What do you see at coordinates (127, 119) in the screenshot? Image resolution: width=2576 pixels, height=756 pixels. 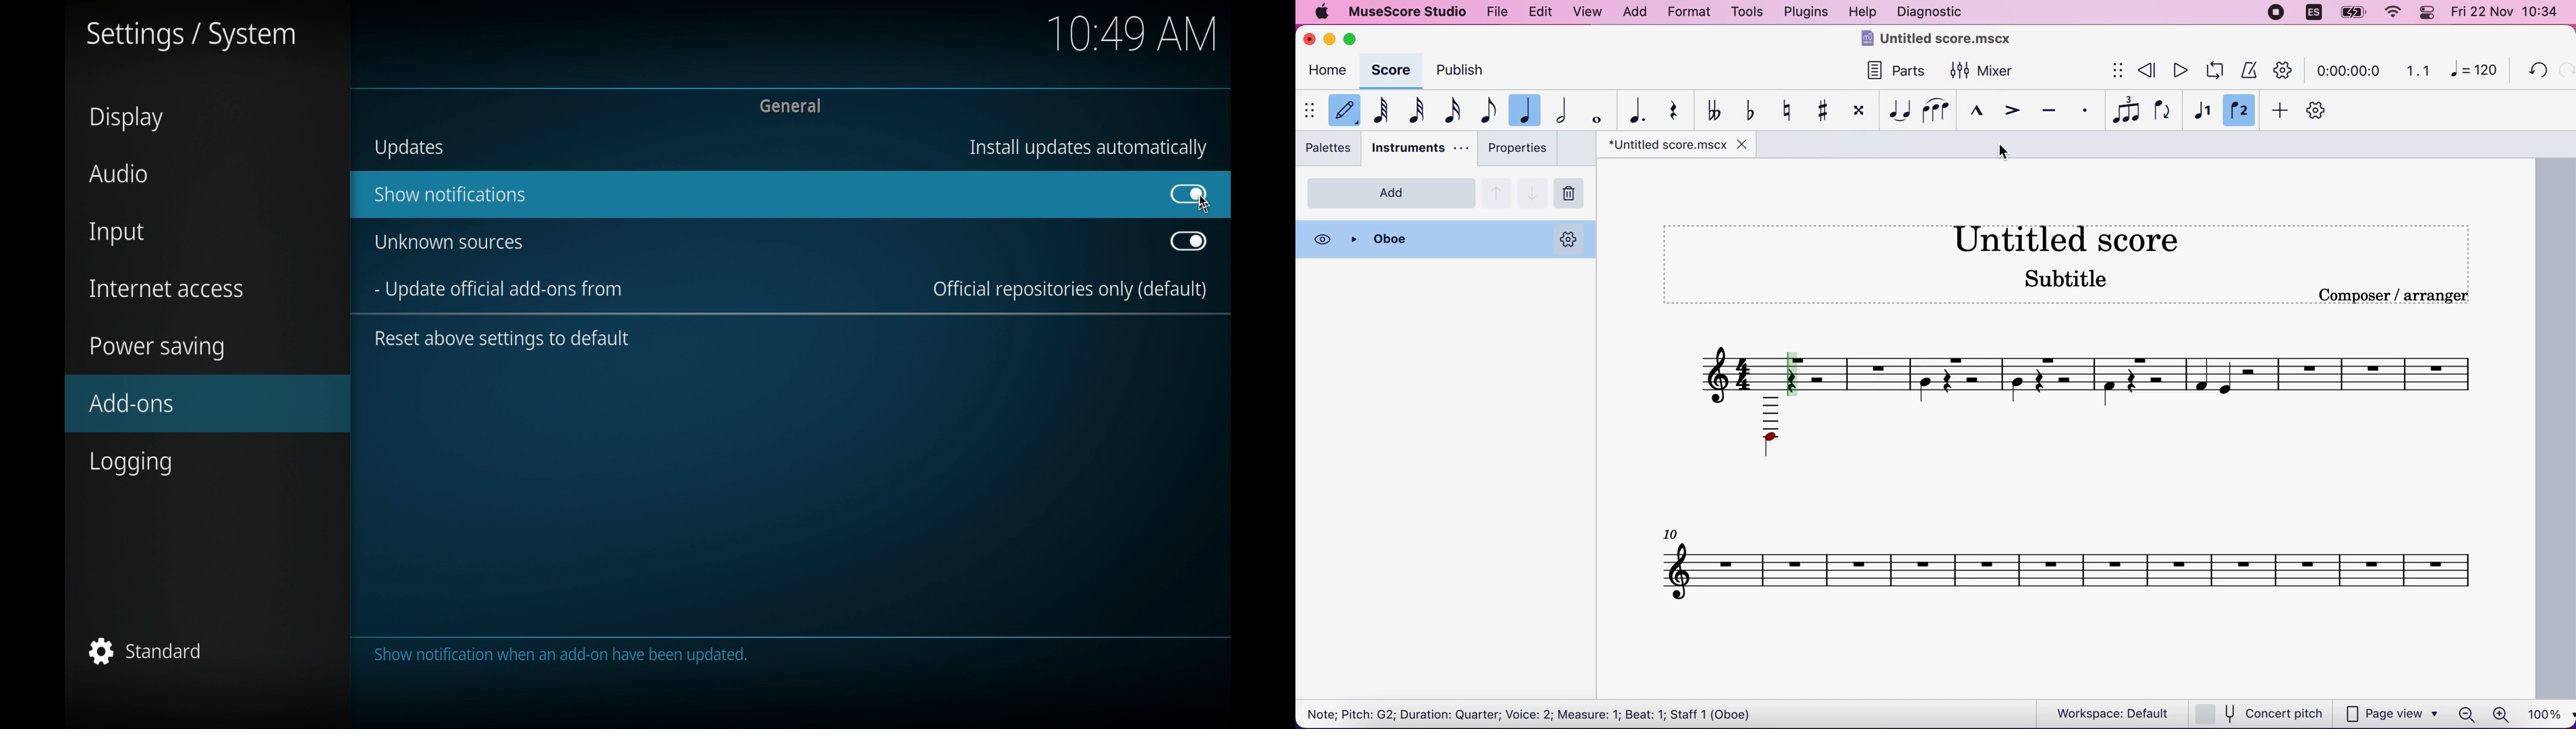 I see `display` at bounding box center [127, 119].